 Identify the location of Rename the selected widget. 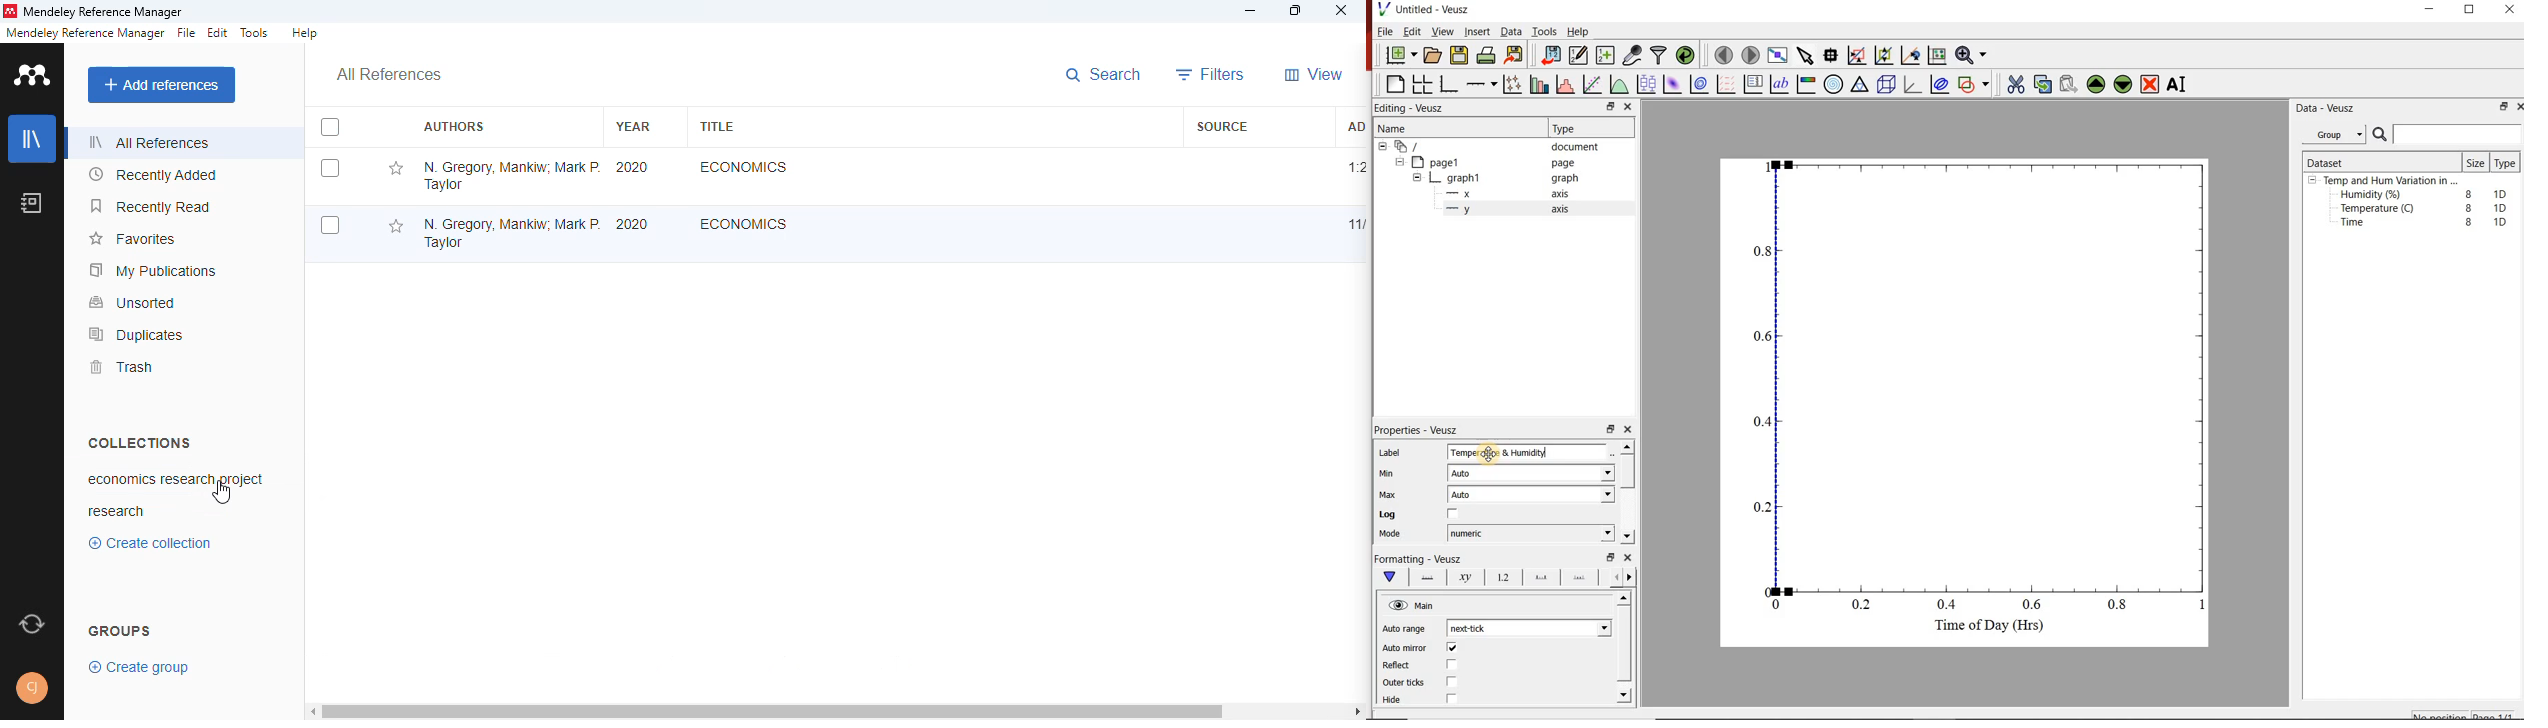
(2180, 84).